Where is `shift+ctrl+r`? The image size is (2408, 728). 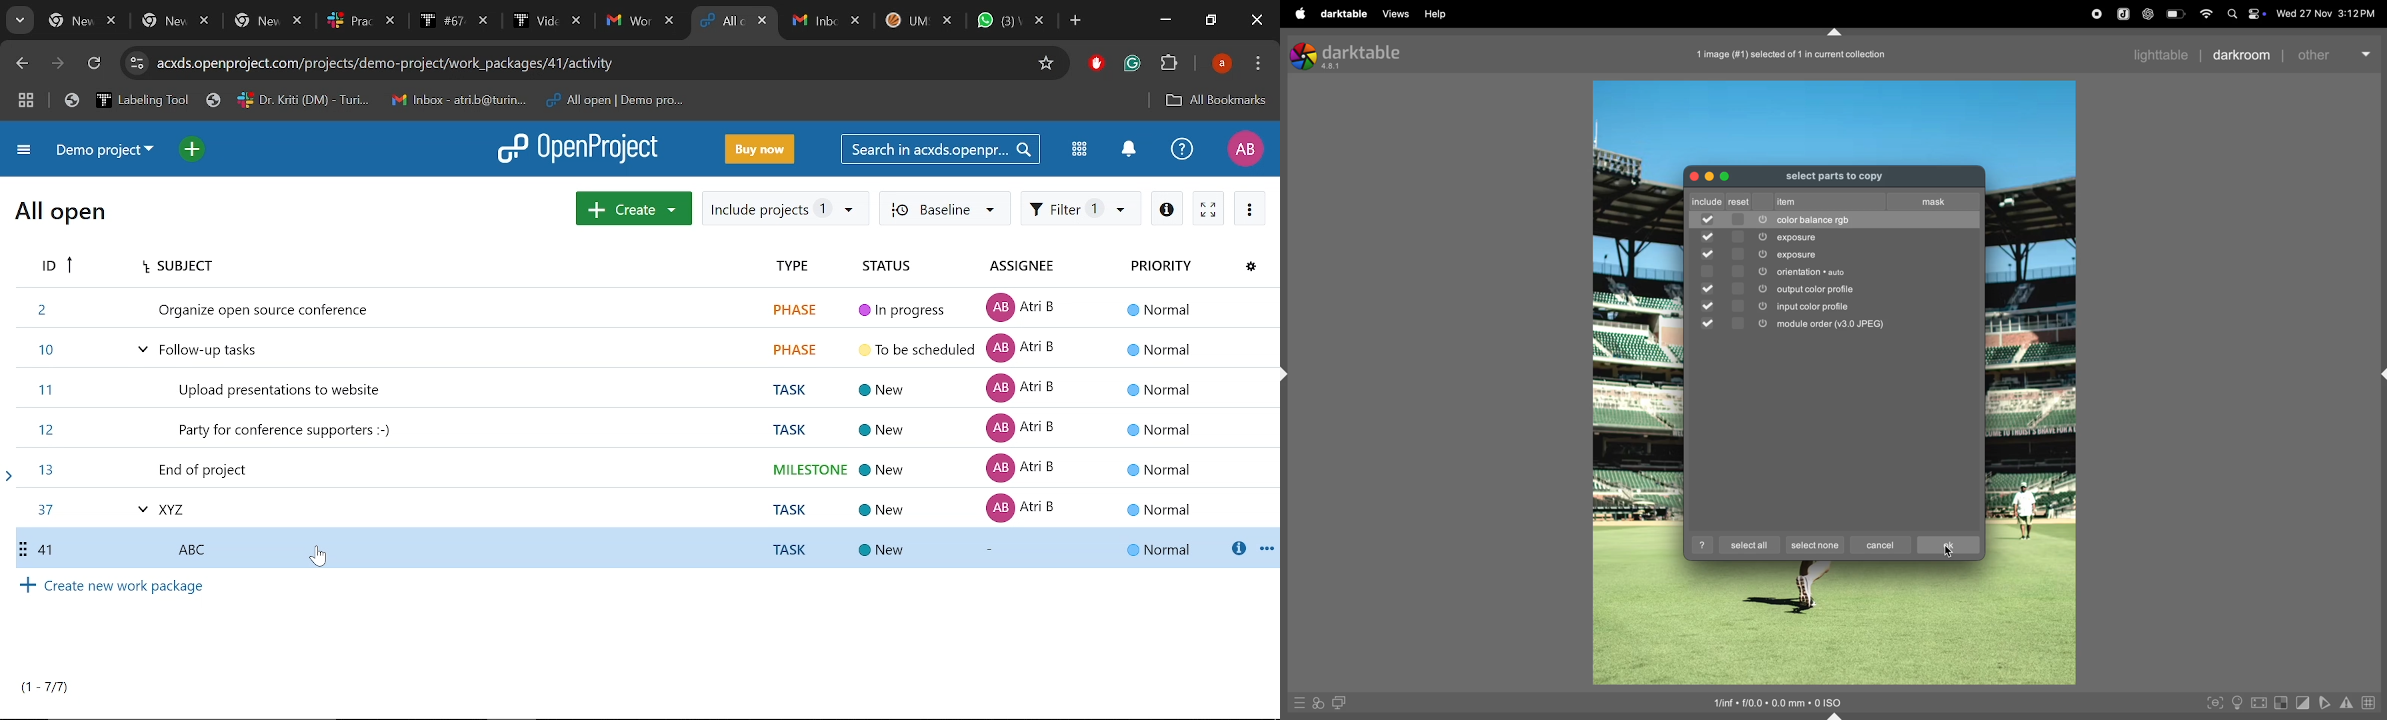
shift+ctrl+r is located at coordinates (2380, 374).